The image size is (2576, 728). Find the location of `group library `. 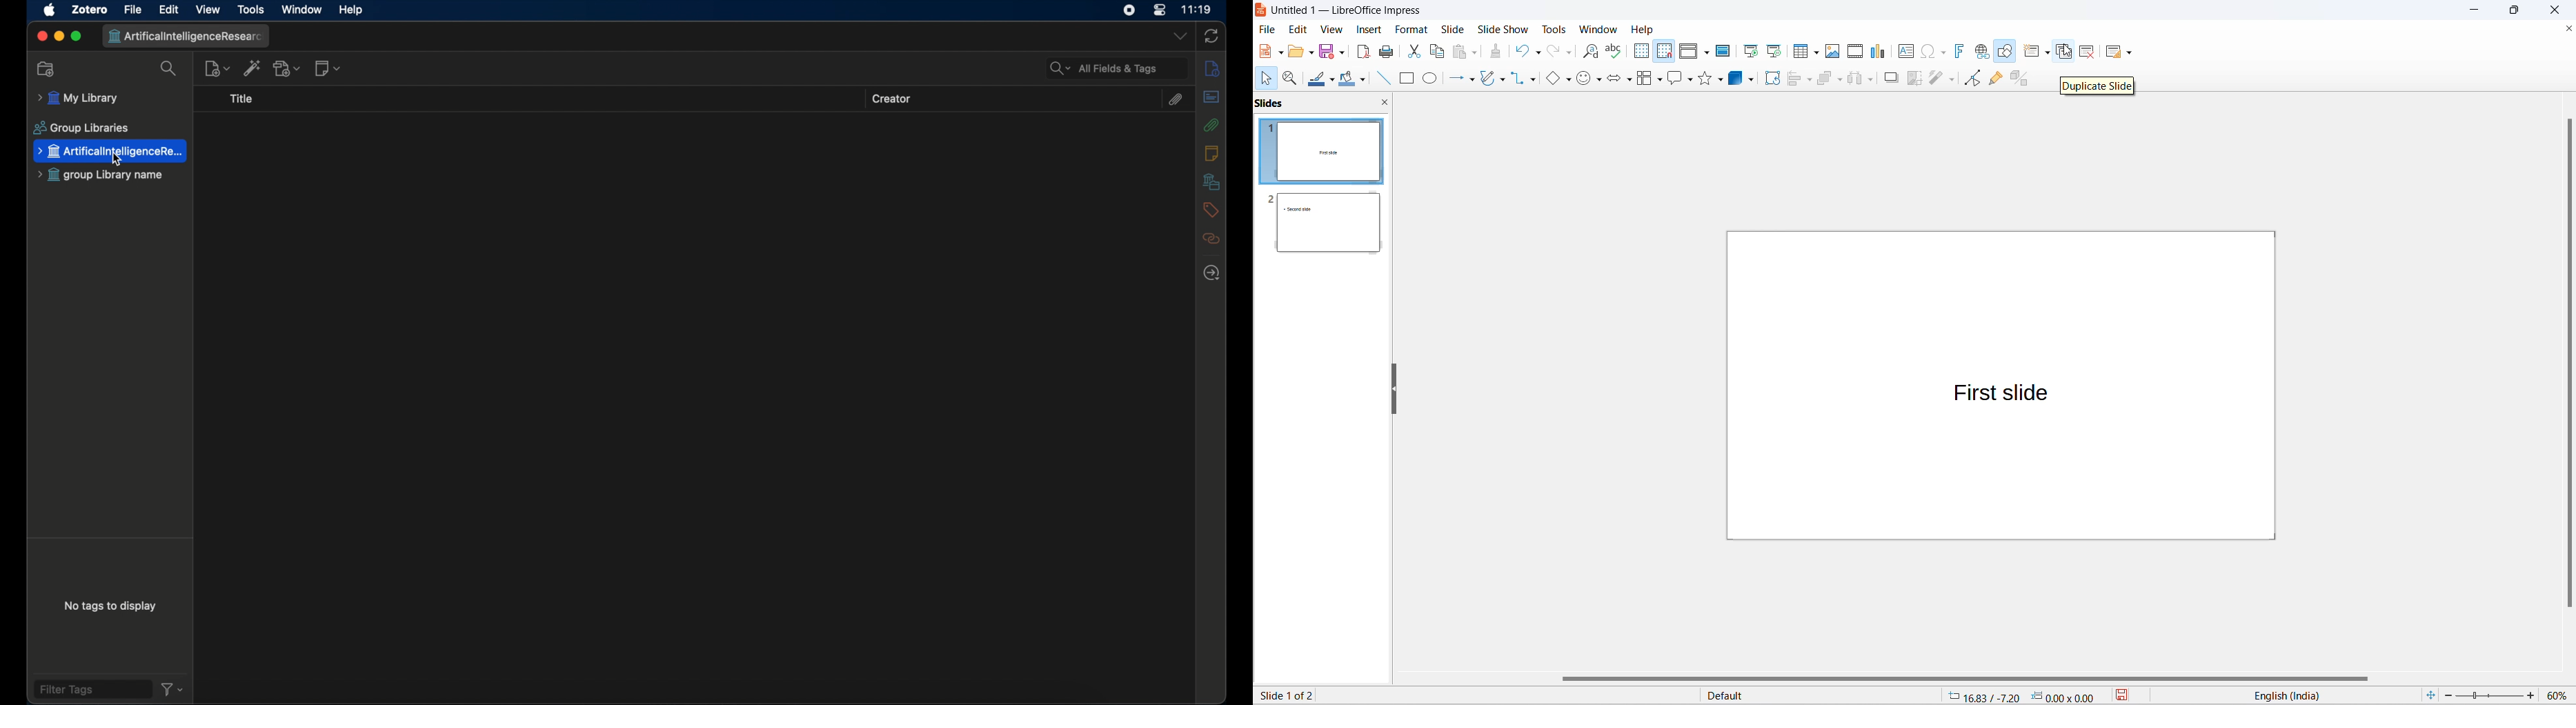

group library  is located at coordinates (102, 176).